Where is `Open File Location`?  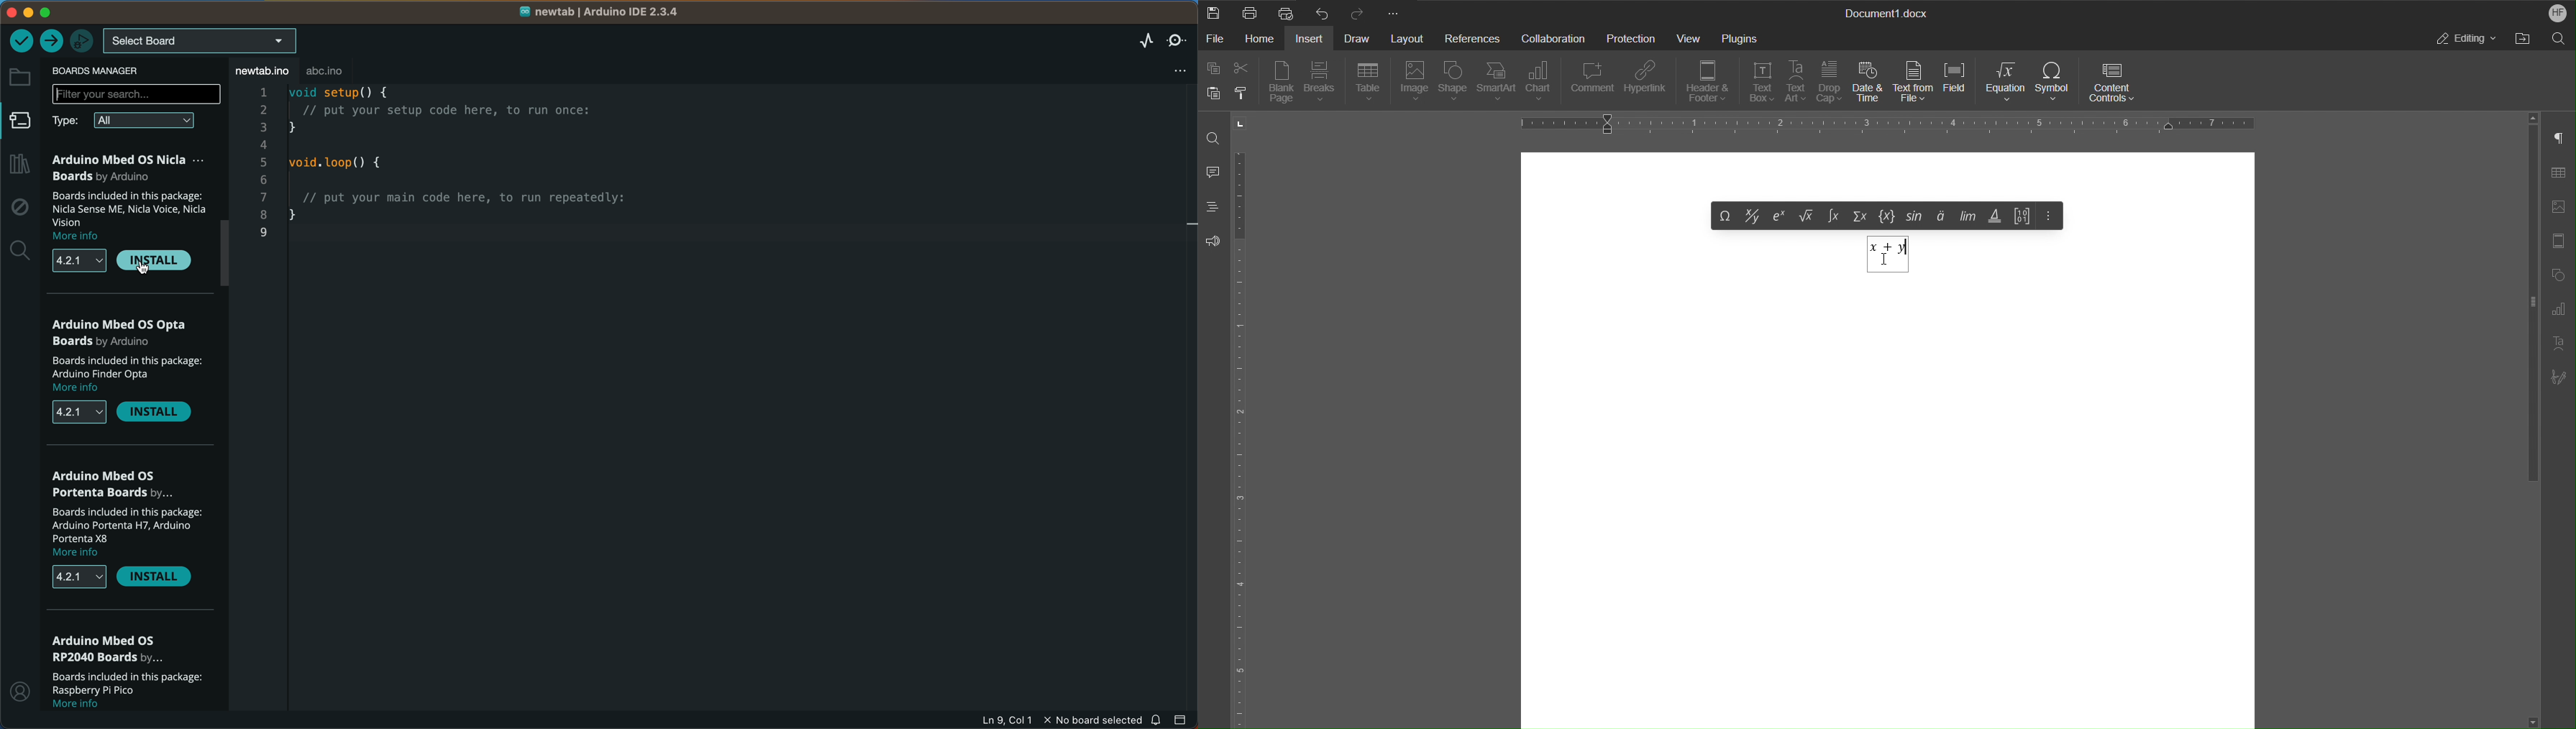
Open File Location is located at coordinates (2526, 40).